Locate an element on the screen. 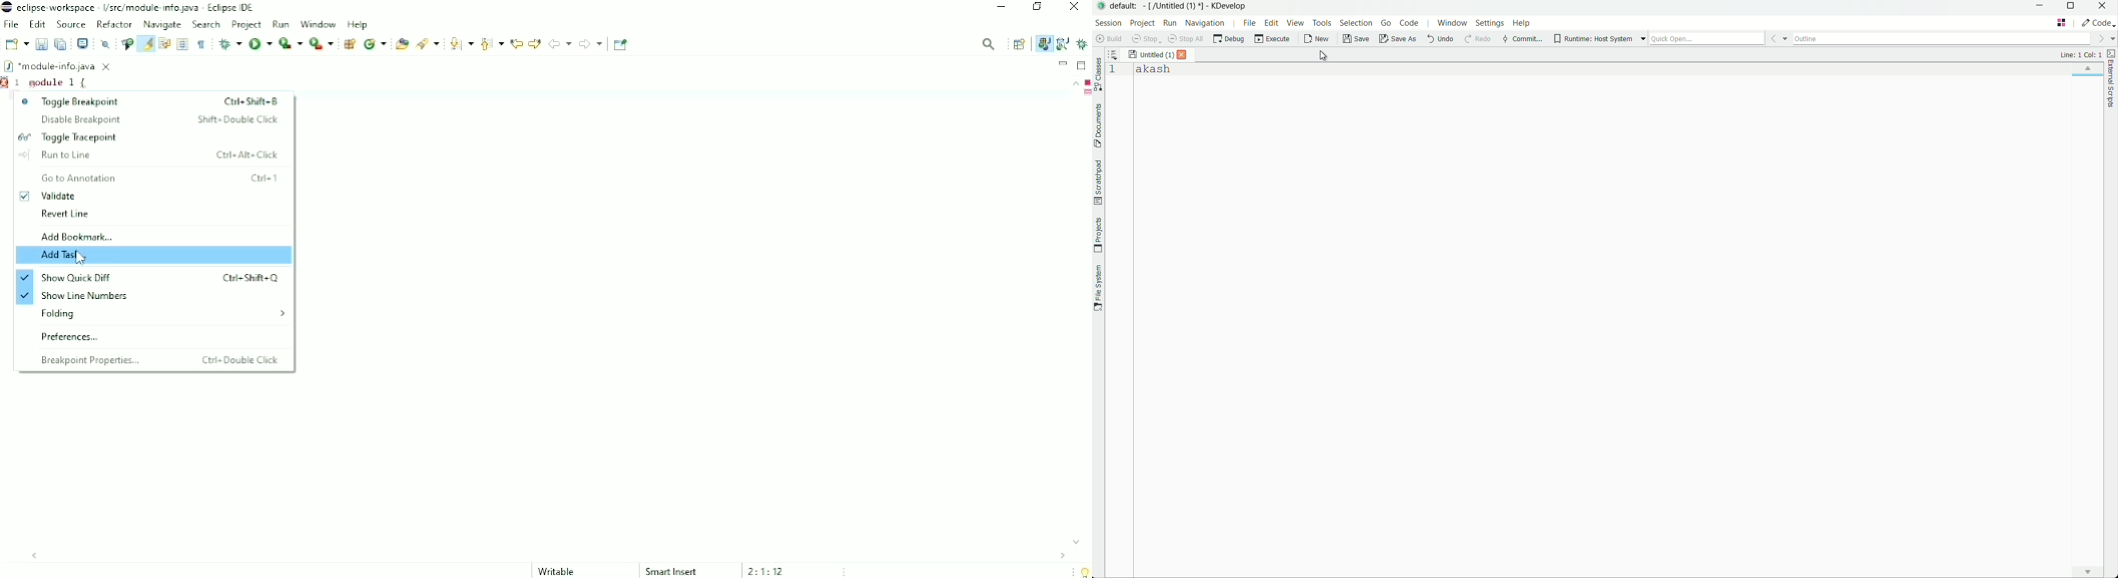 The image size is (2128, 588). Add Task is located at coordinates (154, 257).